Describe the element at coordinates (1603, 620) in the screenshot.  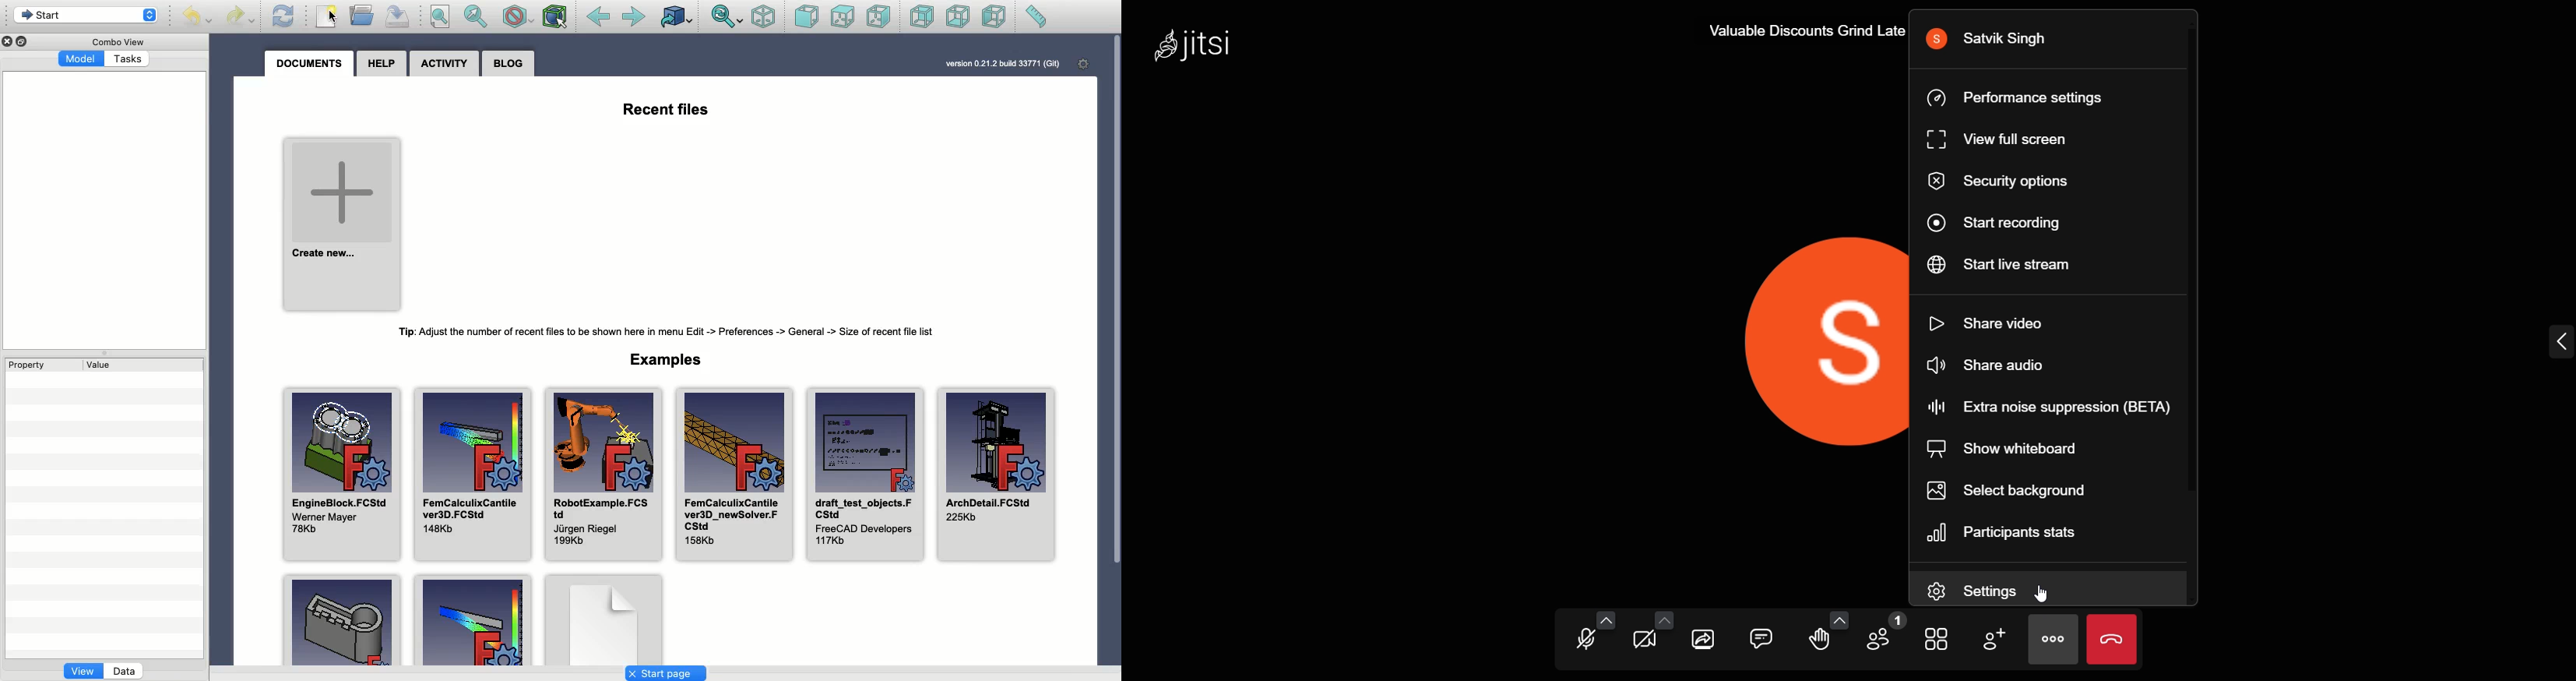
I see `more audio option` at that location.